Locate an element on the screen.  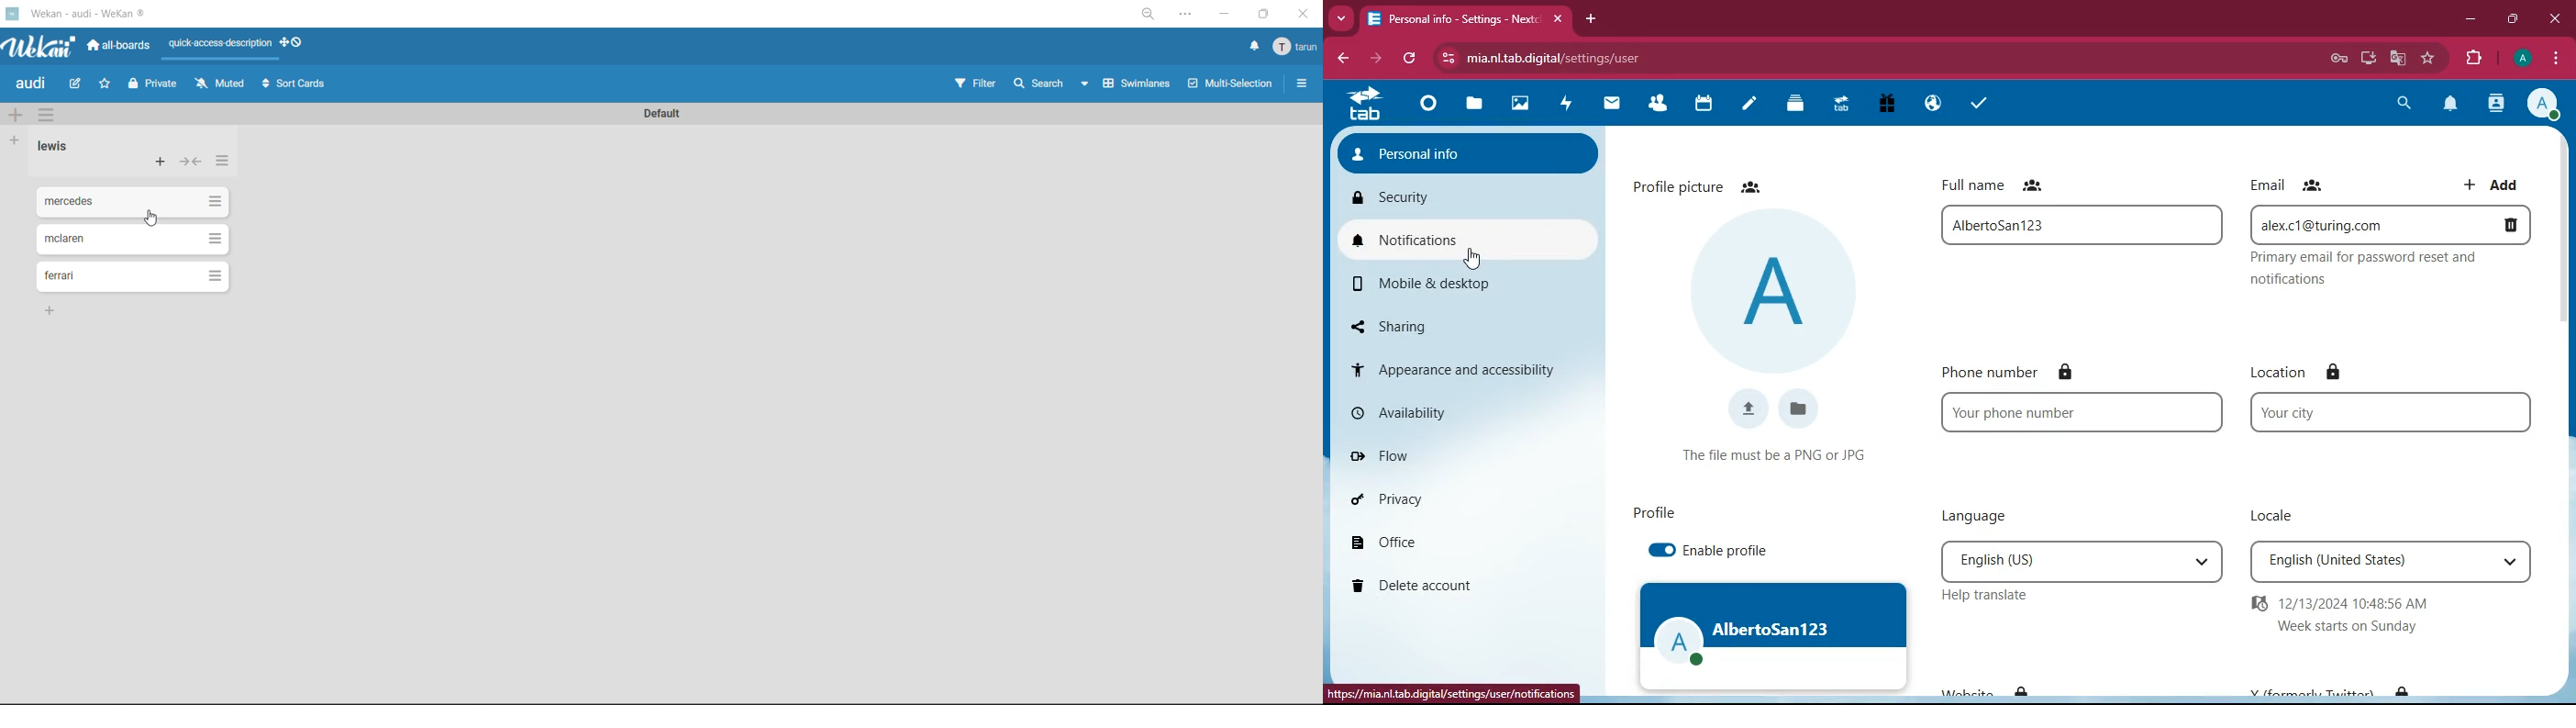
minimize is located at coordinates (1224, 17).